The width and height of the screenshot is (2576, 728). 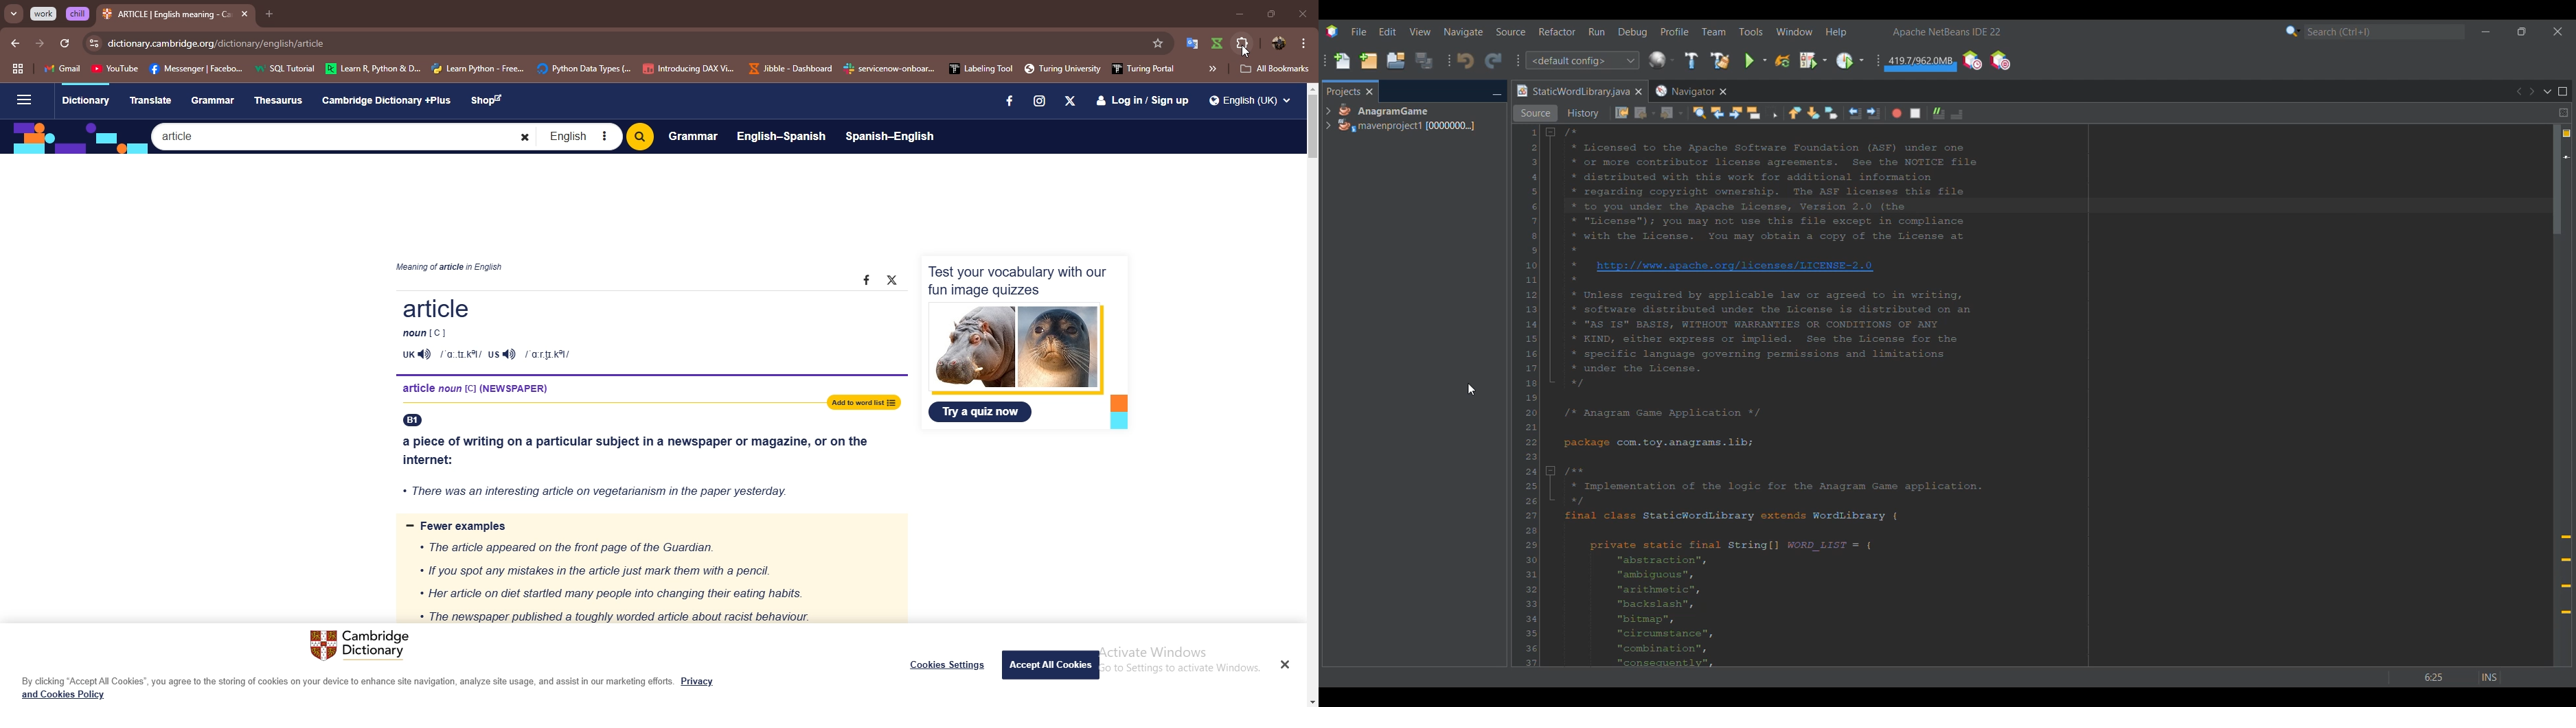 I want to click on view site info, so click(x=94, y=44).